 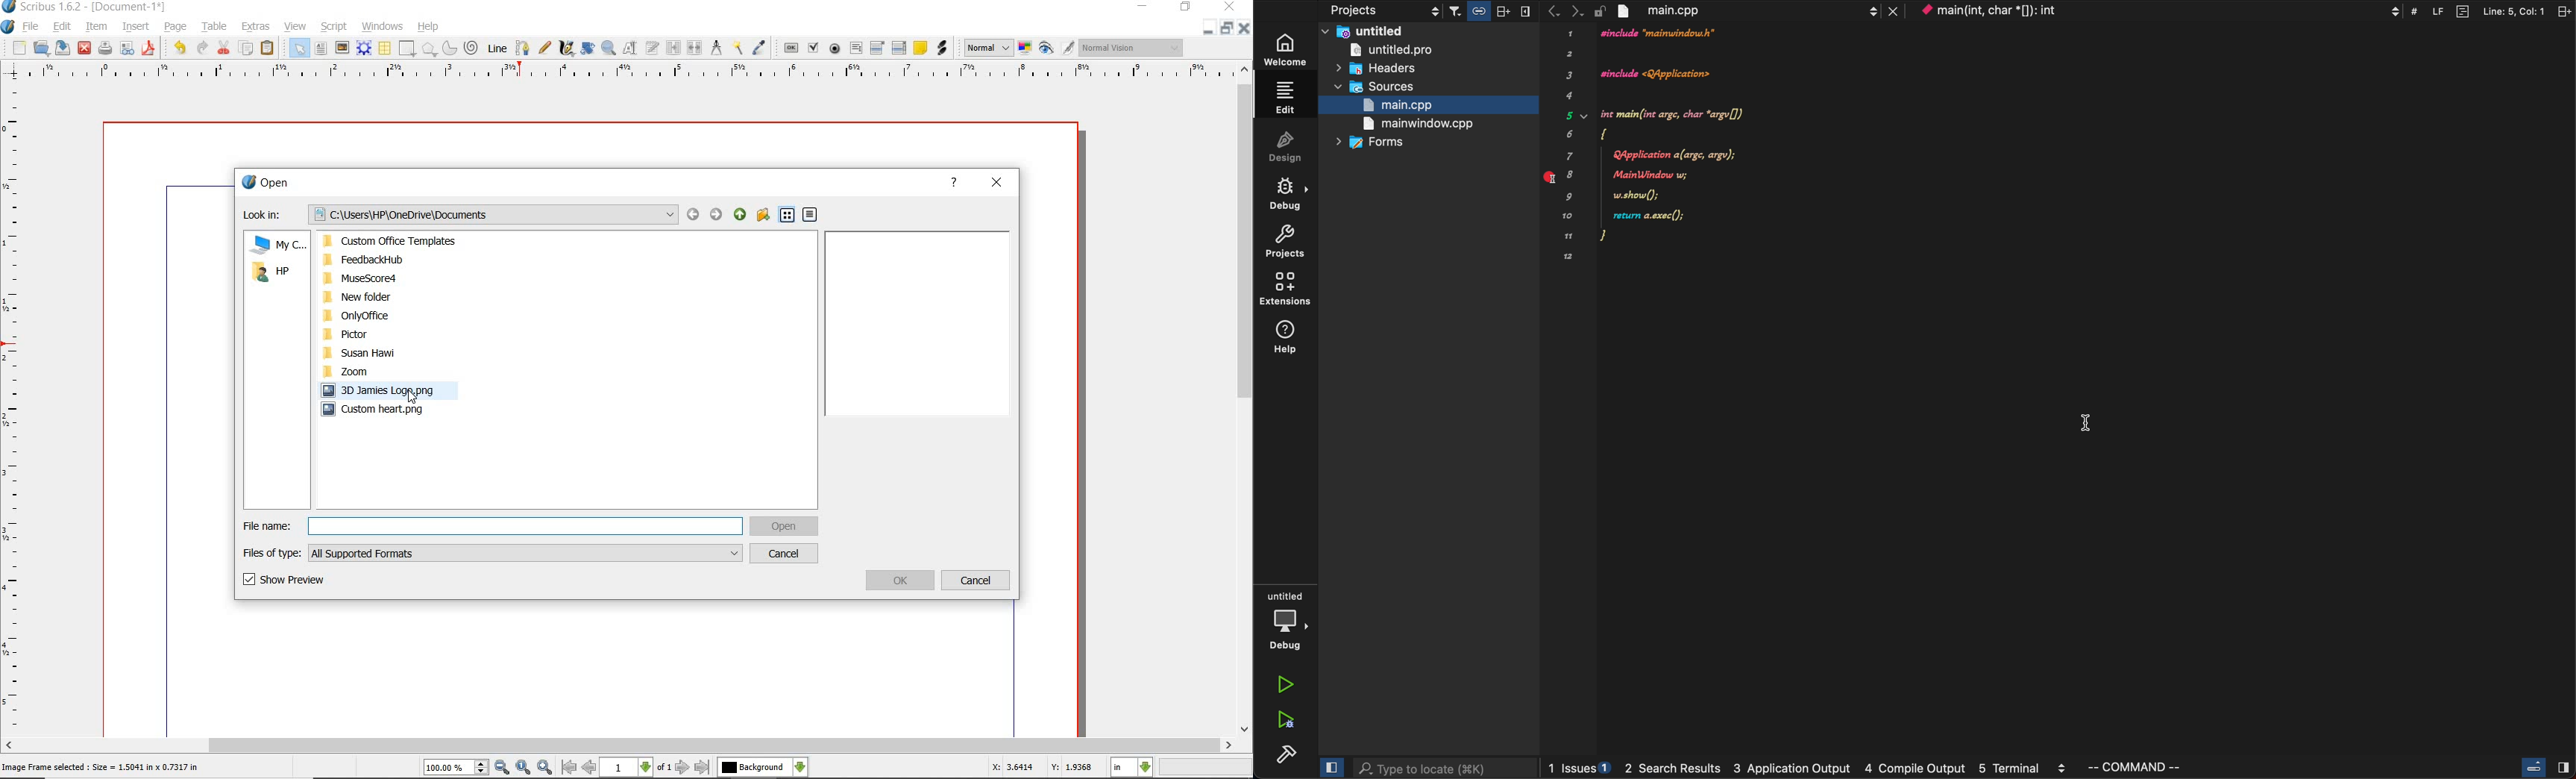 I want to click on windows, so click(x=382, y=27).